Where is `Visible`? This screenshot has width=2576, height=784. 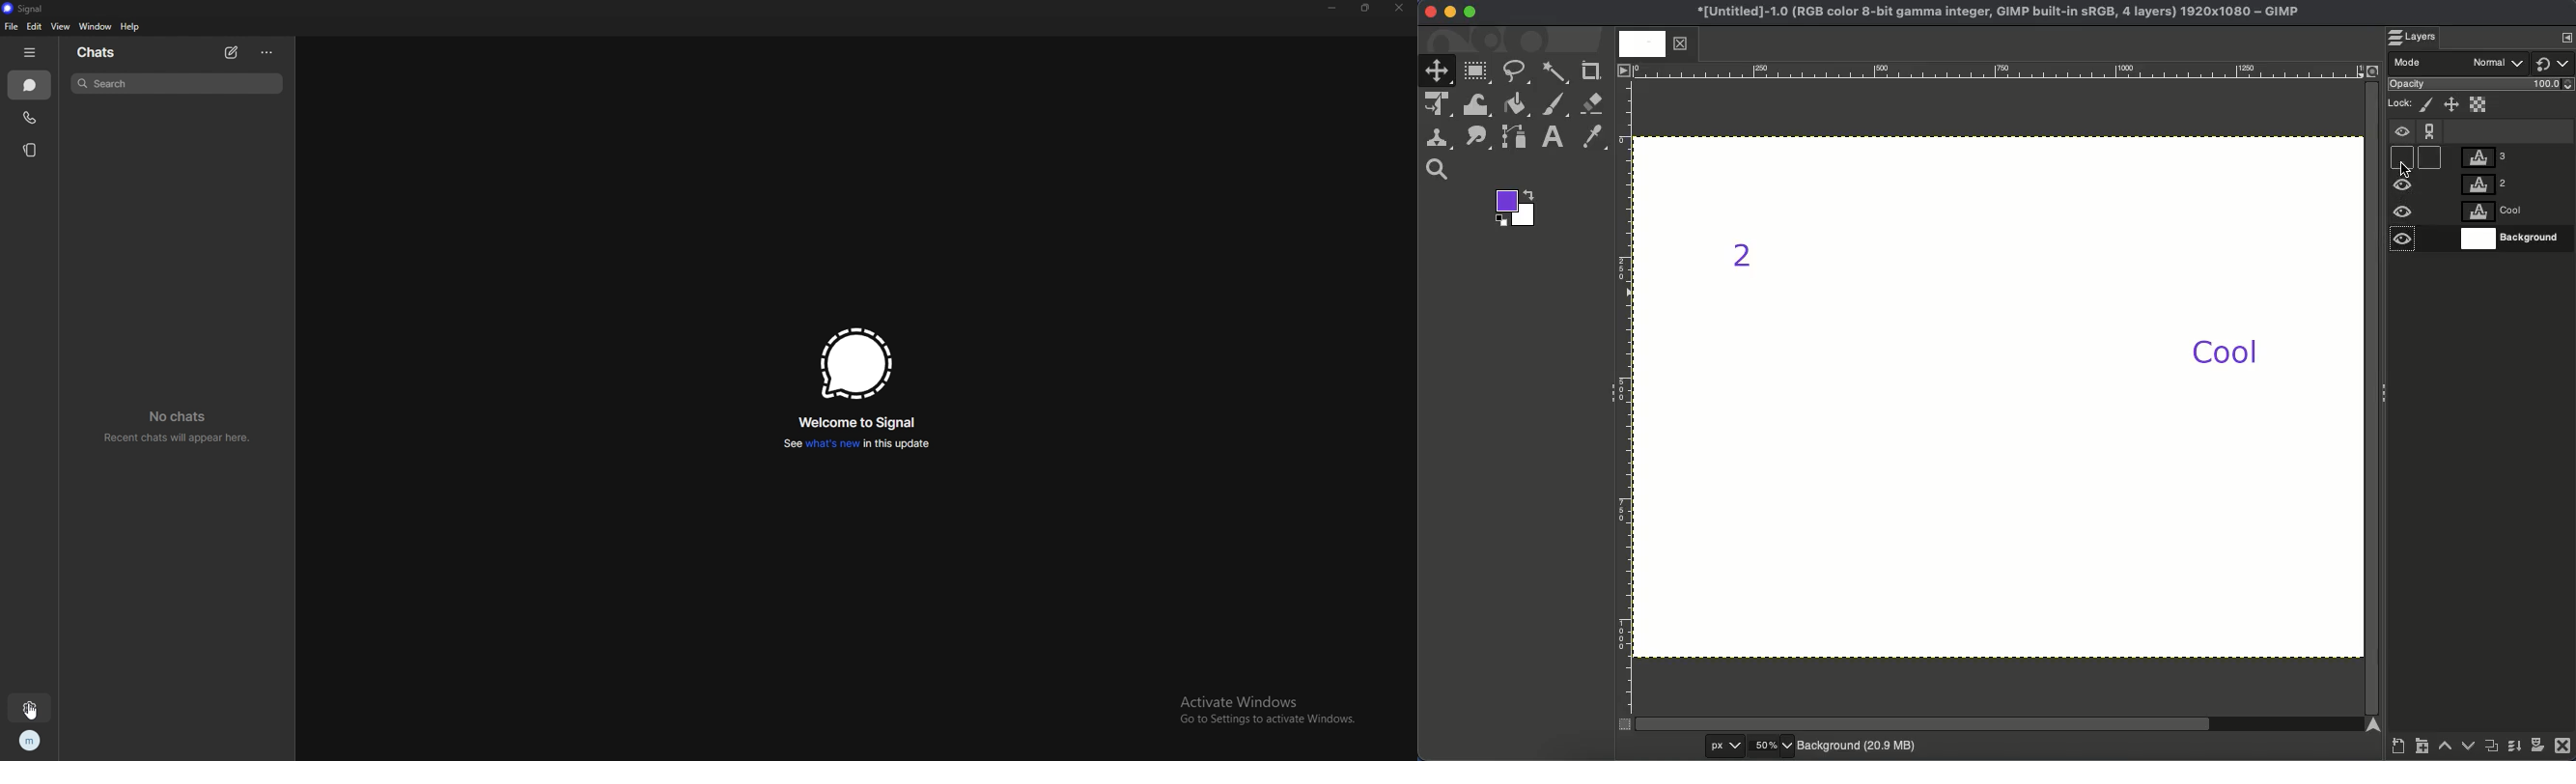 Visible is located at coordinates (2403, 212).